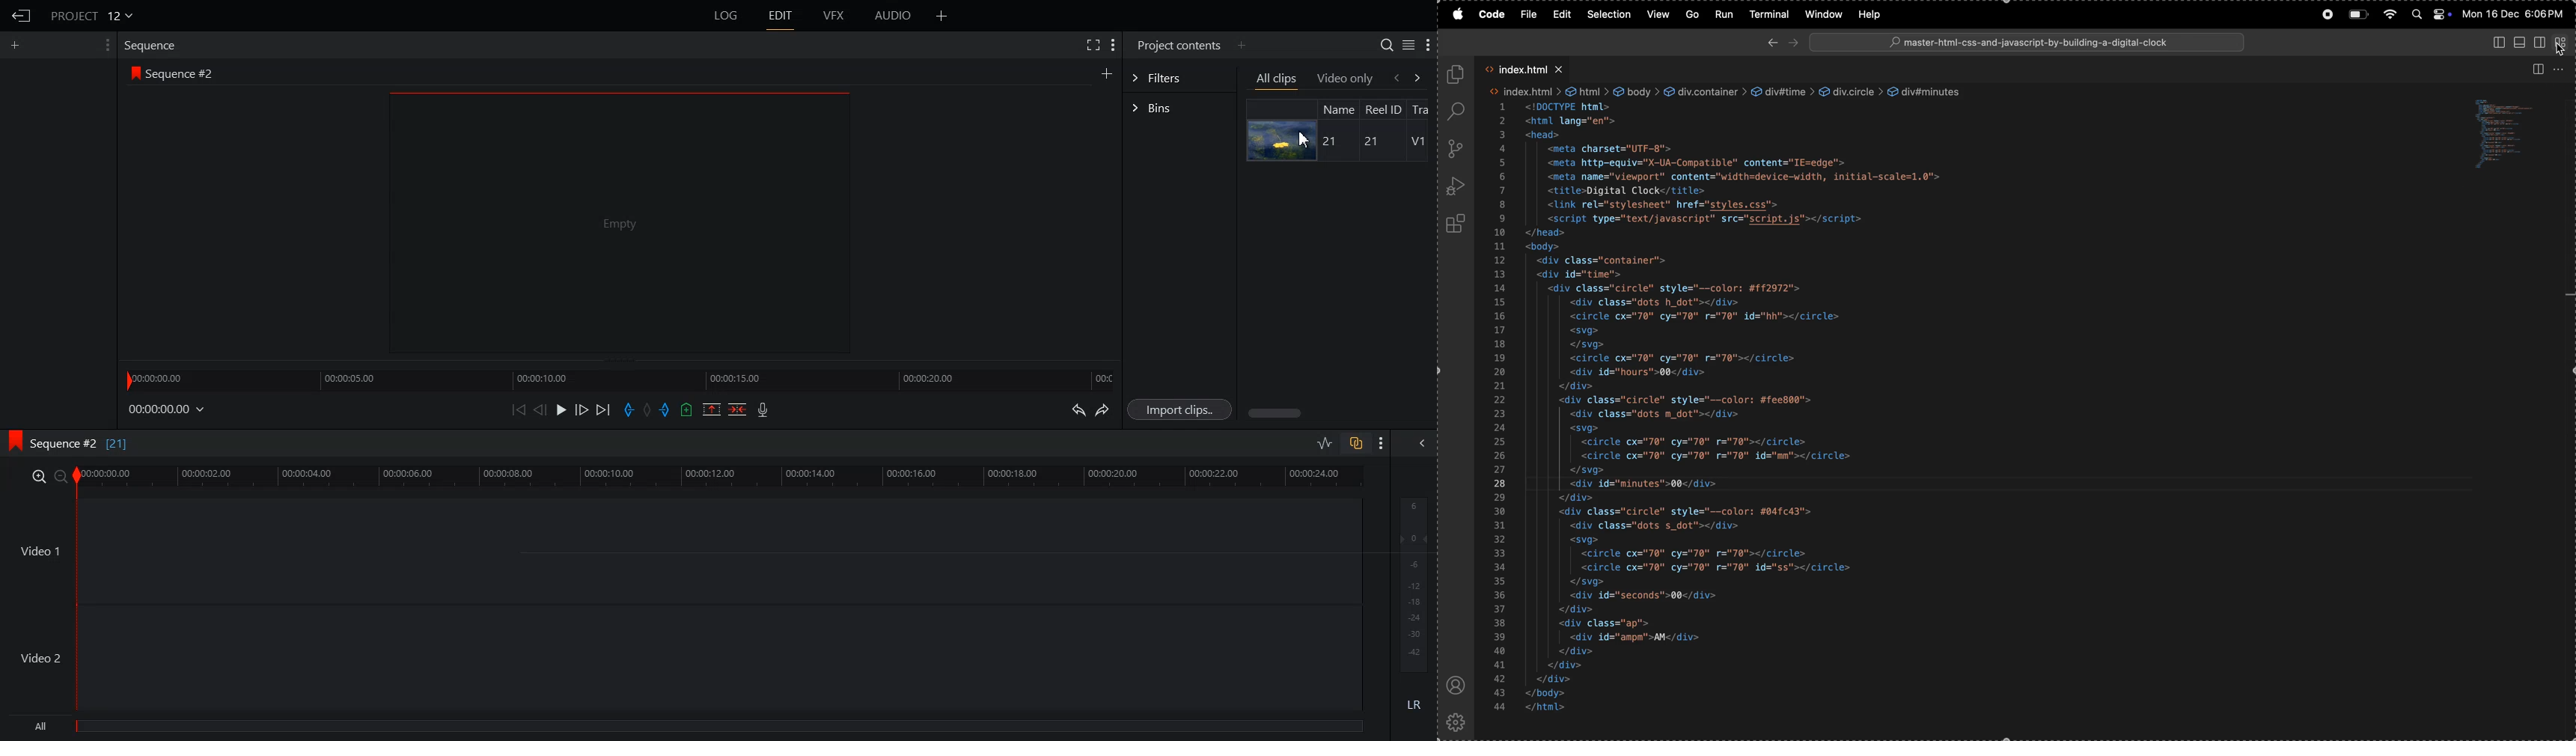 This screenshot has width=2576, height=756. Describe the element at coordinates (540, 409) in the screenshot. I see `Nudge one frame back` at that location.